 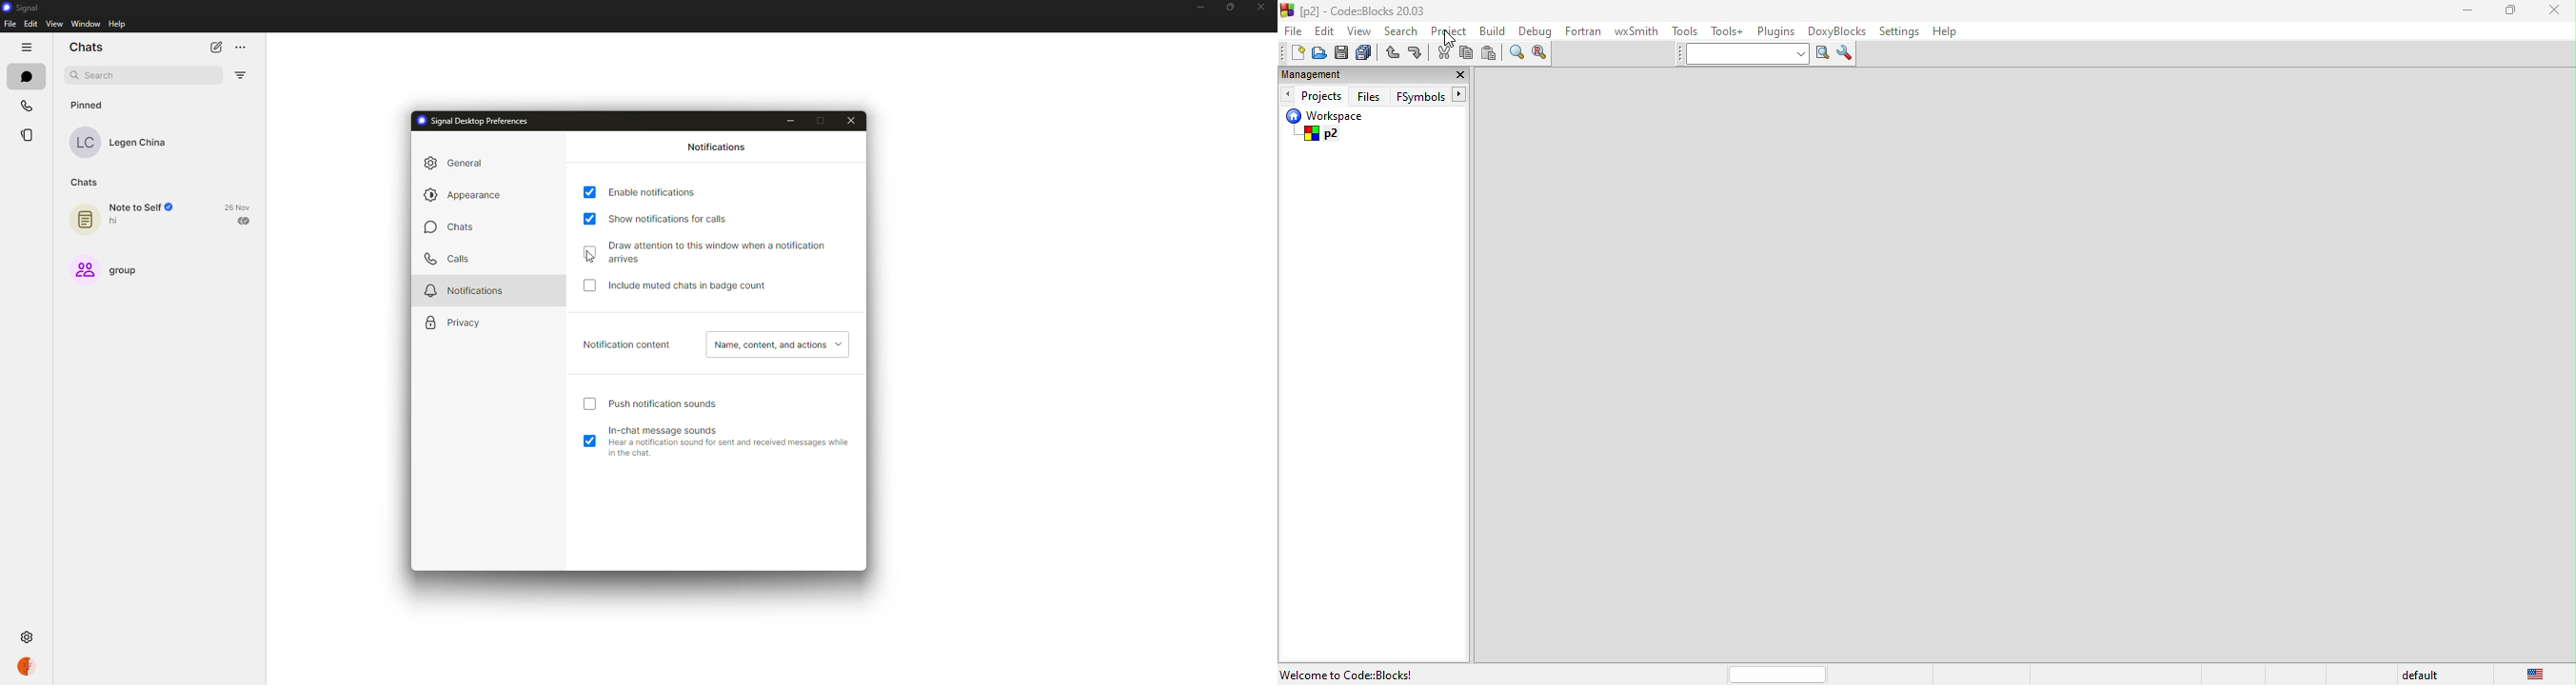 What do you see at coordinates (1737, 54) in the screenshot?
I see `text to search` at bounding box center [1737, 54].